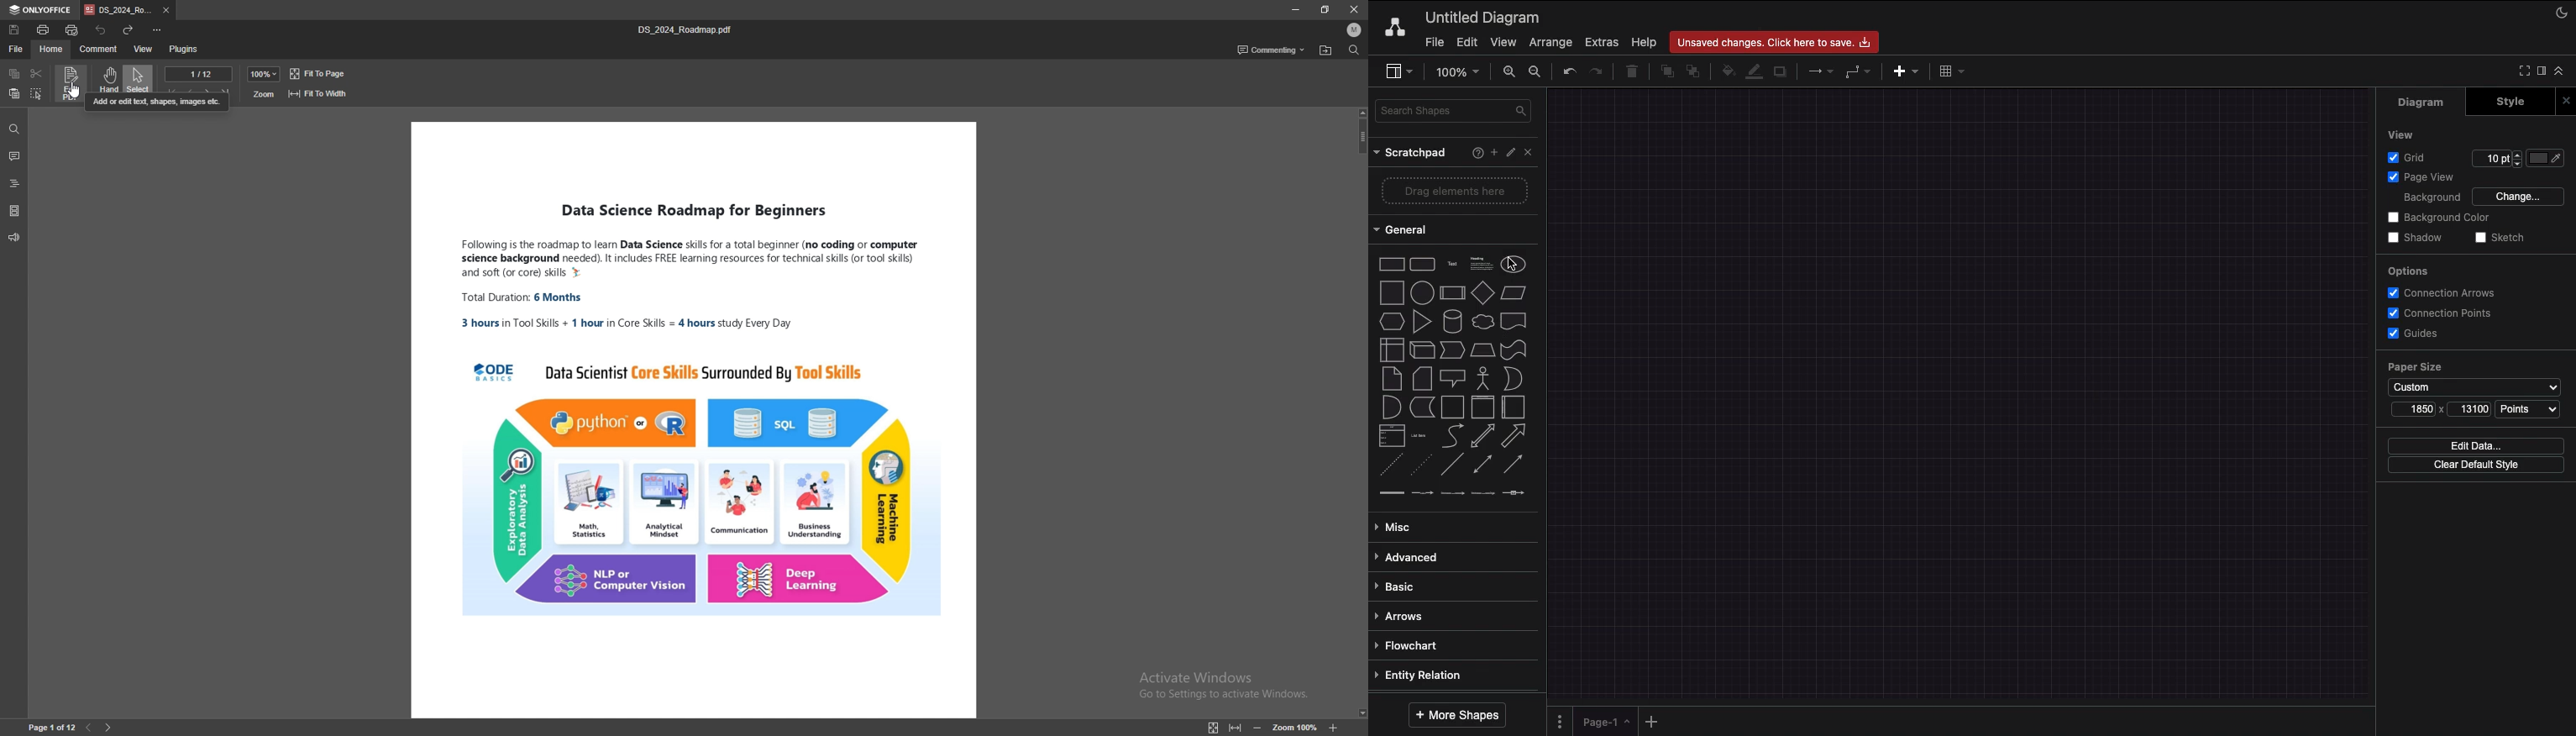 This screenshot has height=756, width=2576. I want to click on Close, so click(2568, 100).